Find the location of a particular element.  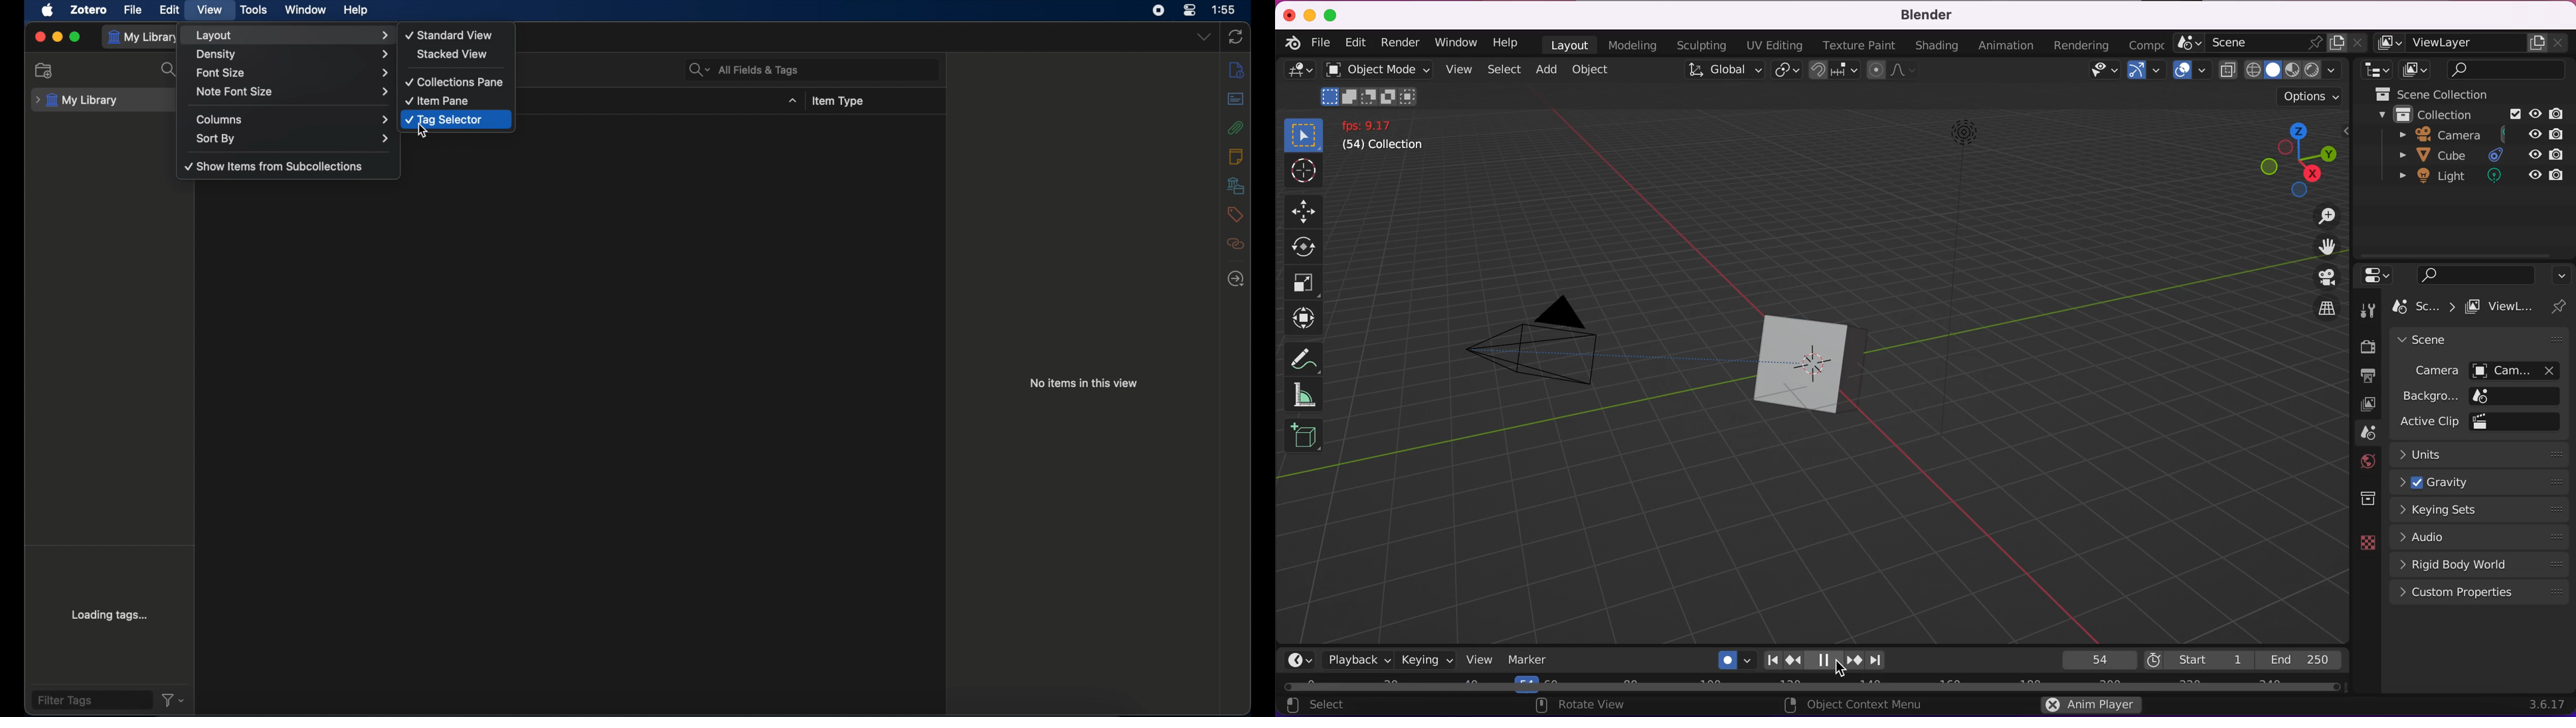

minimize is located at coordinates (1310, 15).